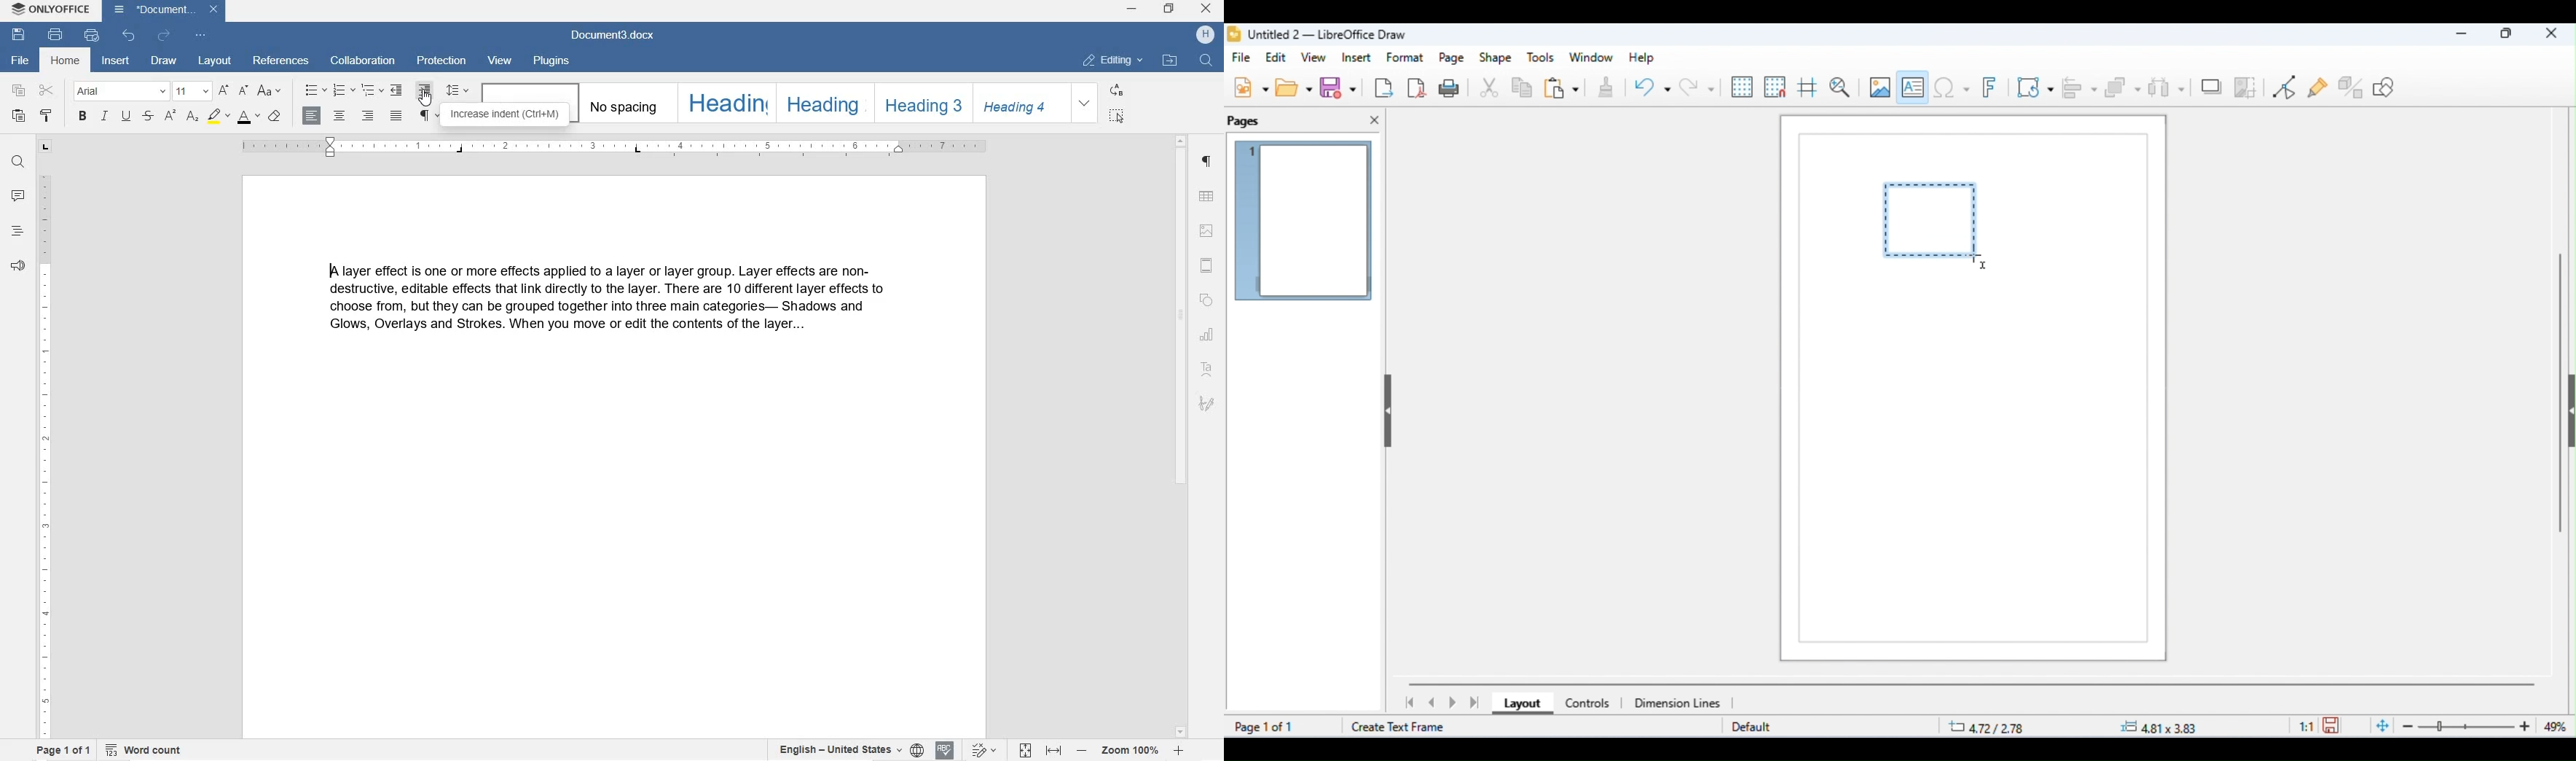  Describe the element at coordinates (345, 90) in the screenshot. I see `NUMBERING` at that location.